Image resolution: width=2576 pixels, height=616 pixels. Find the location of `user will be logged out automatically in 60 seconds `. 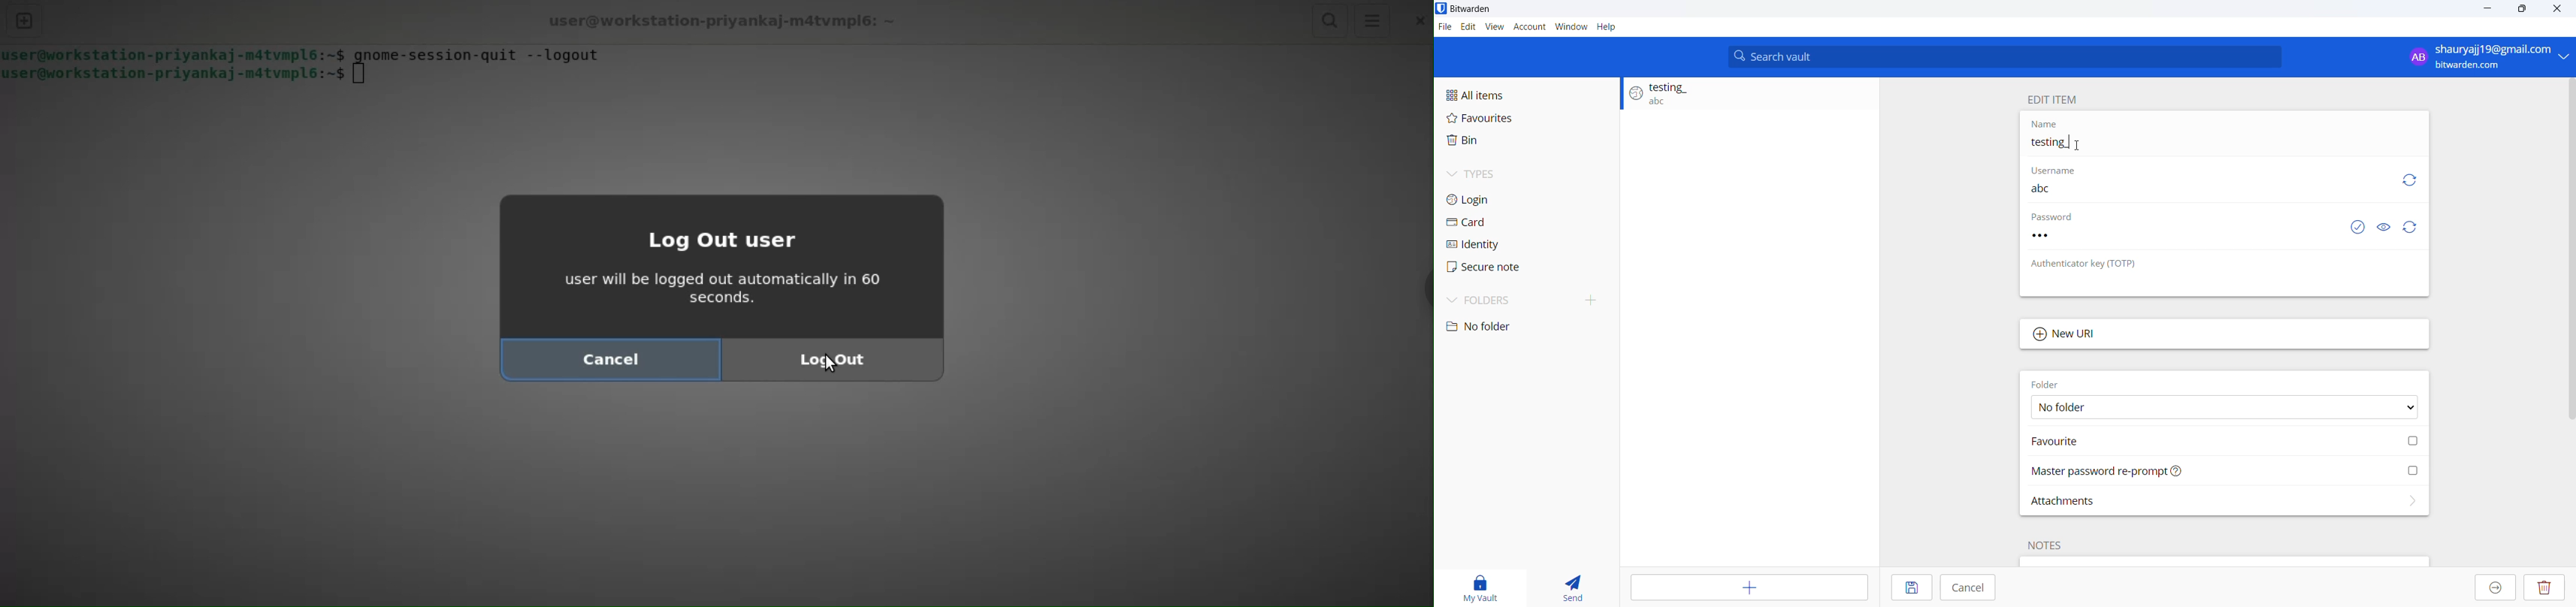

user will be logged out automatically in 60 seconds  is located at coordinates (736, 291).